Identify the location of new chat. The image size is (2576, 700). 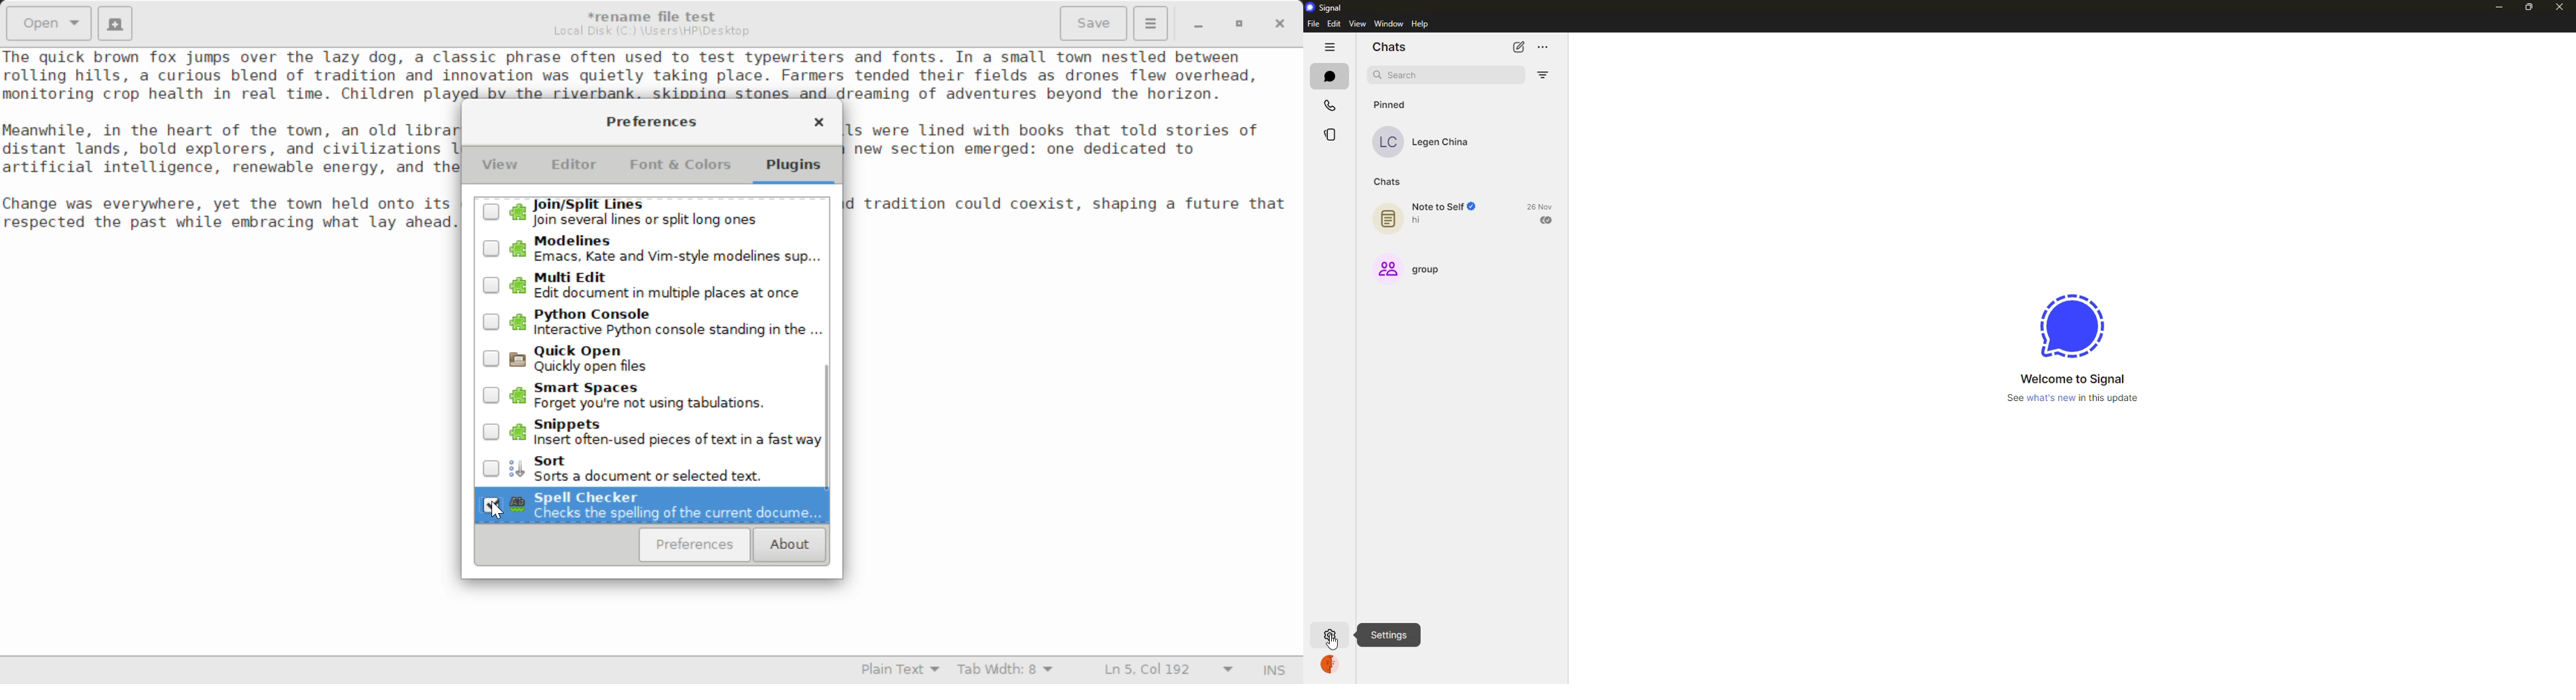
(1517, 46).